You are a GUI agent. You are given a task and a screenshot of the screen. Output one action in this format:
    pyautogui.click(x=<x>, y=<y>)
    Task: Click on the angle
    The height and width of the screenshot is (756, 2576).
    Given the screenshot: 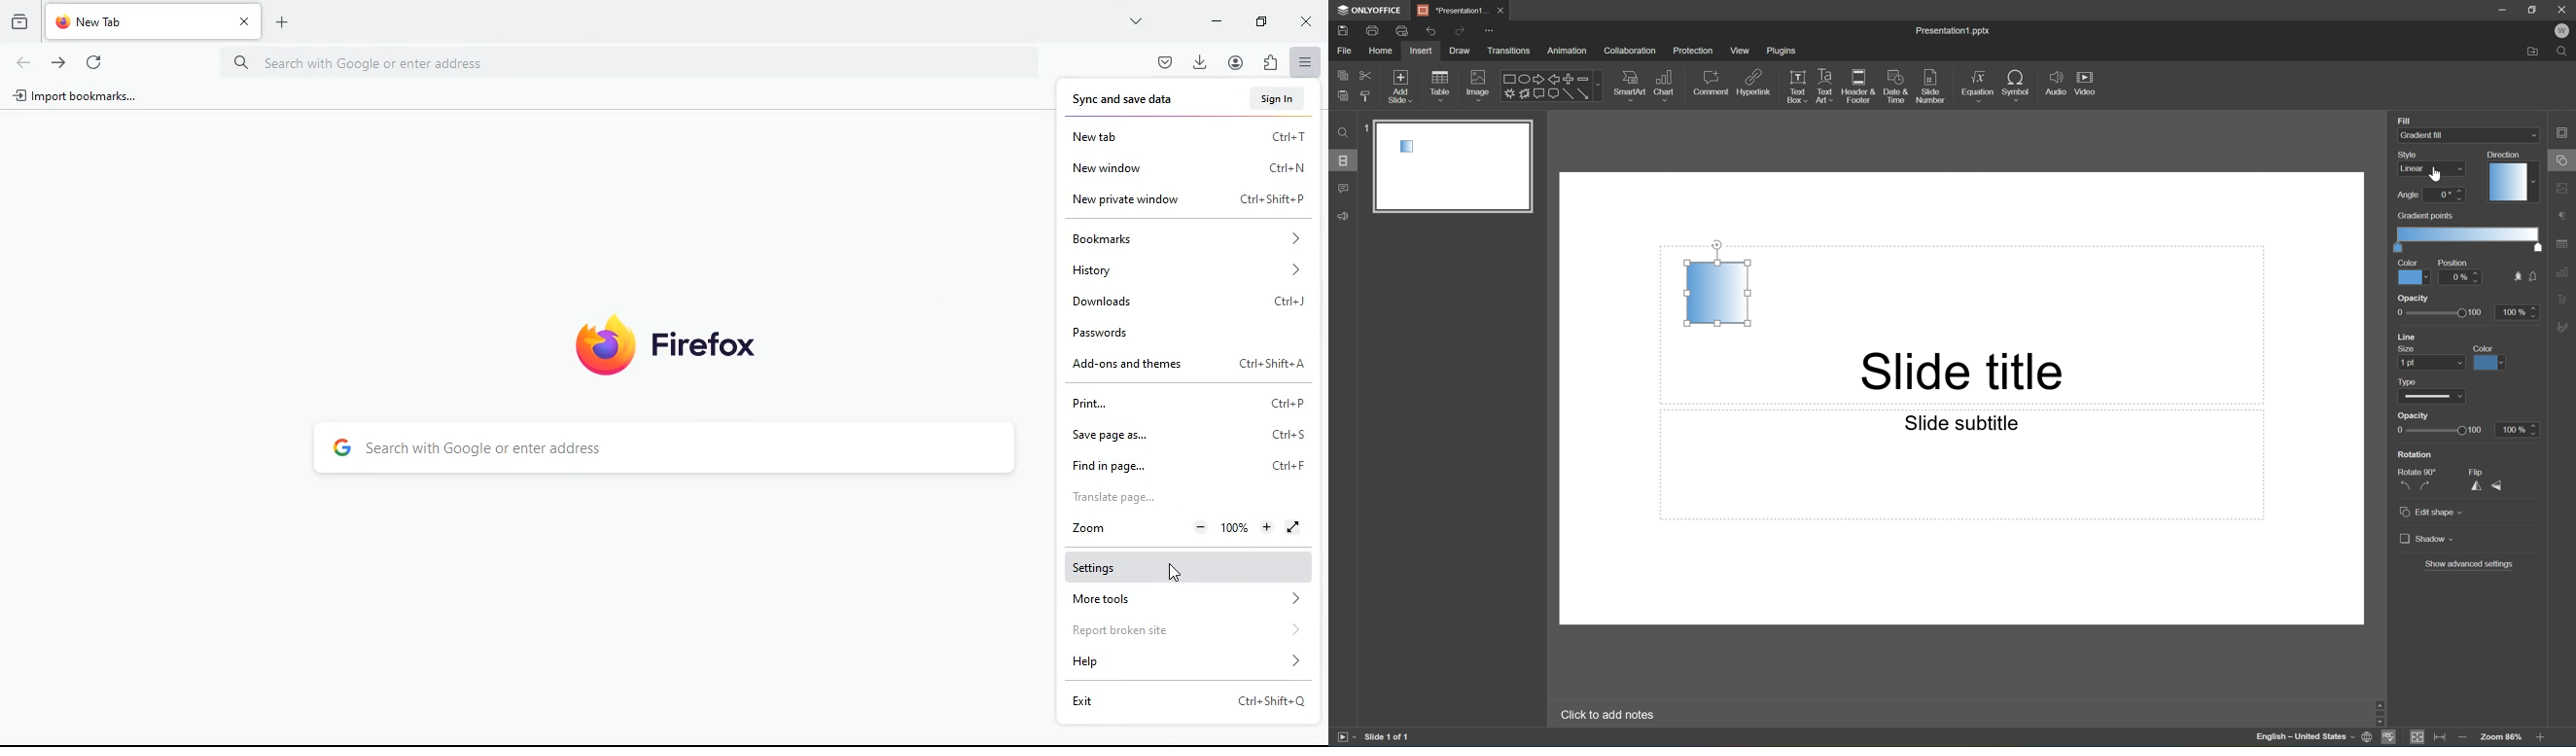 What is the action you would take?
    pyautogui.click(x=2431, y=195)
    